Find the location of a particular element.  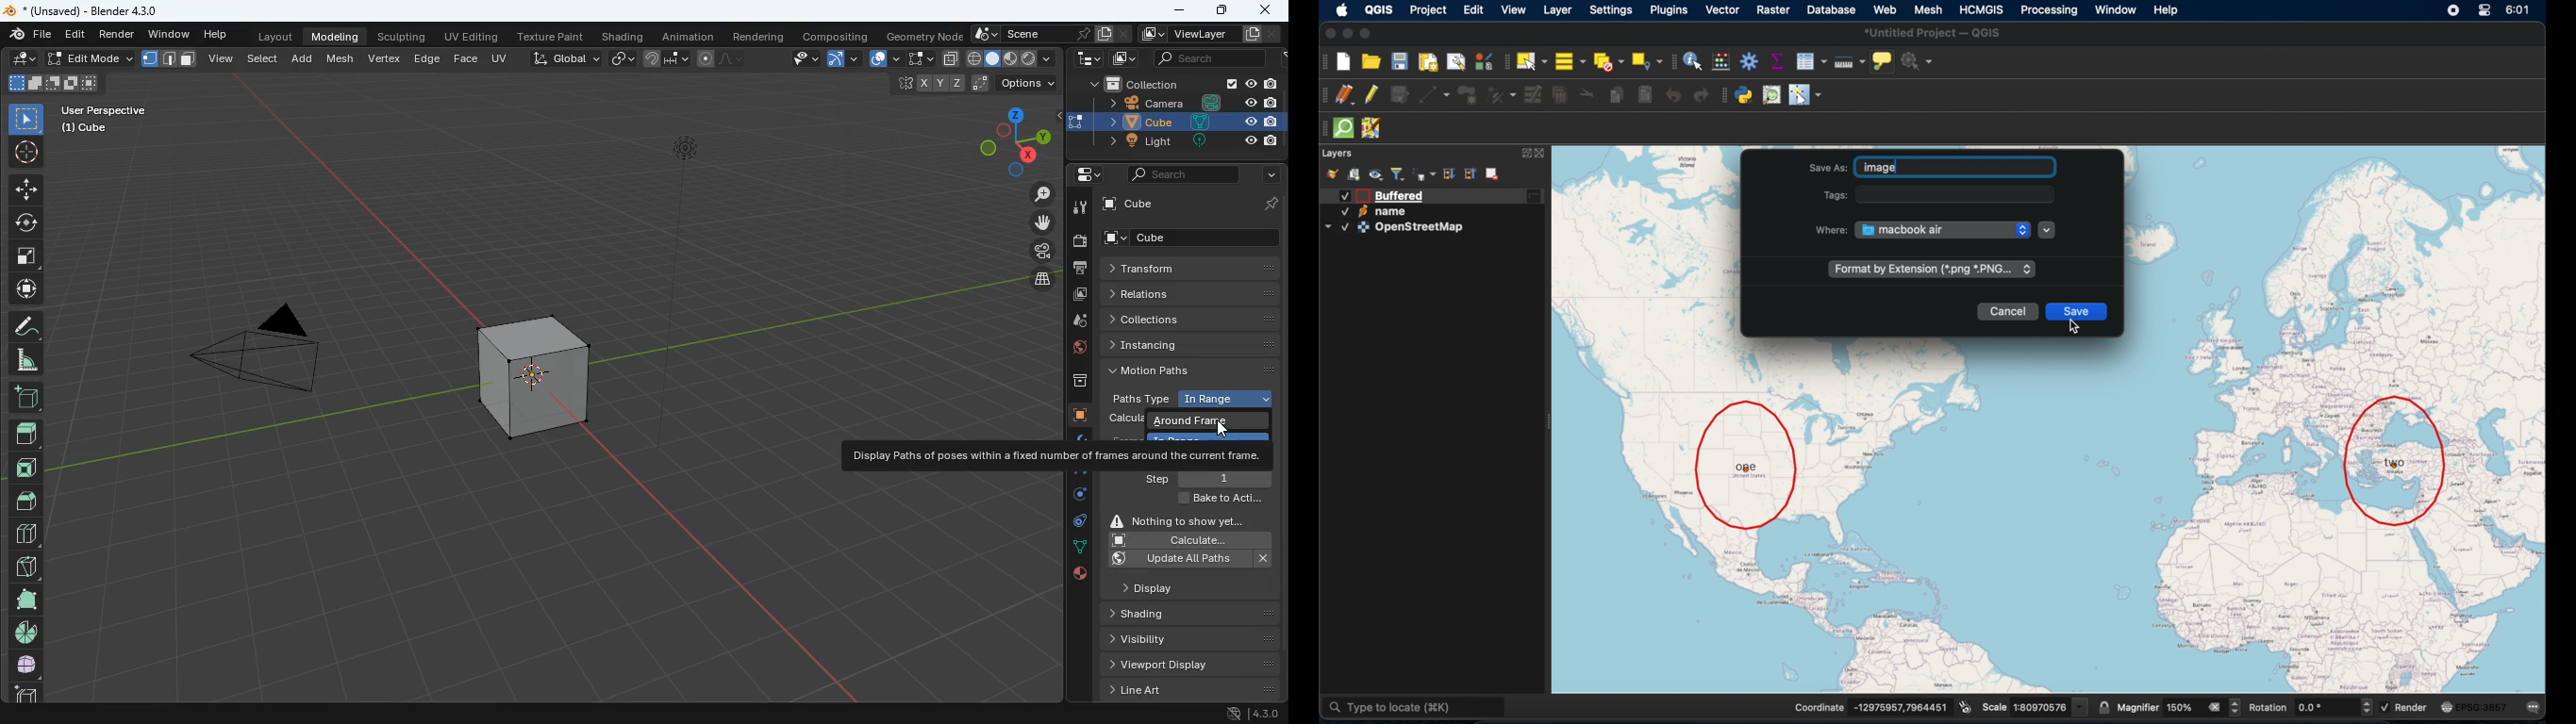

settings is located at coordinates (1082, 175).